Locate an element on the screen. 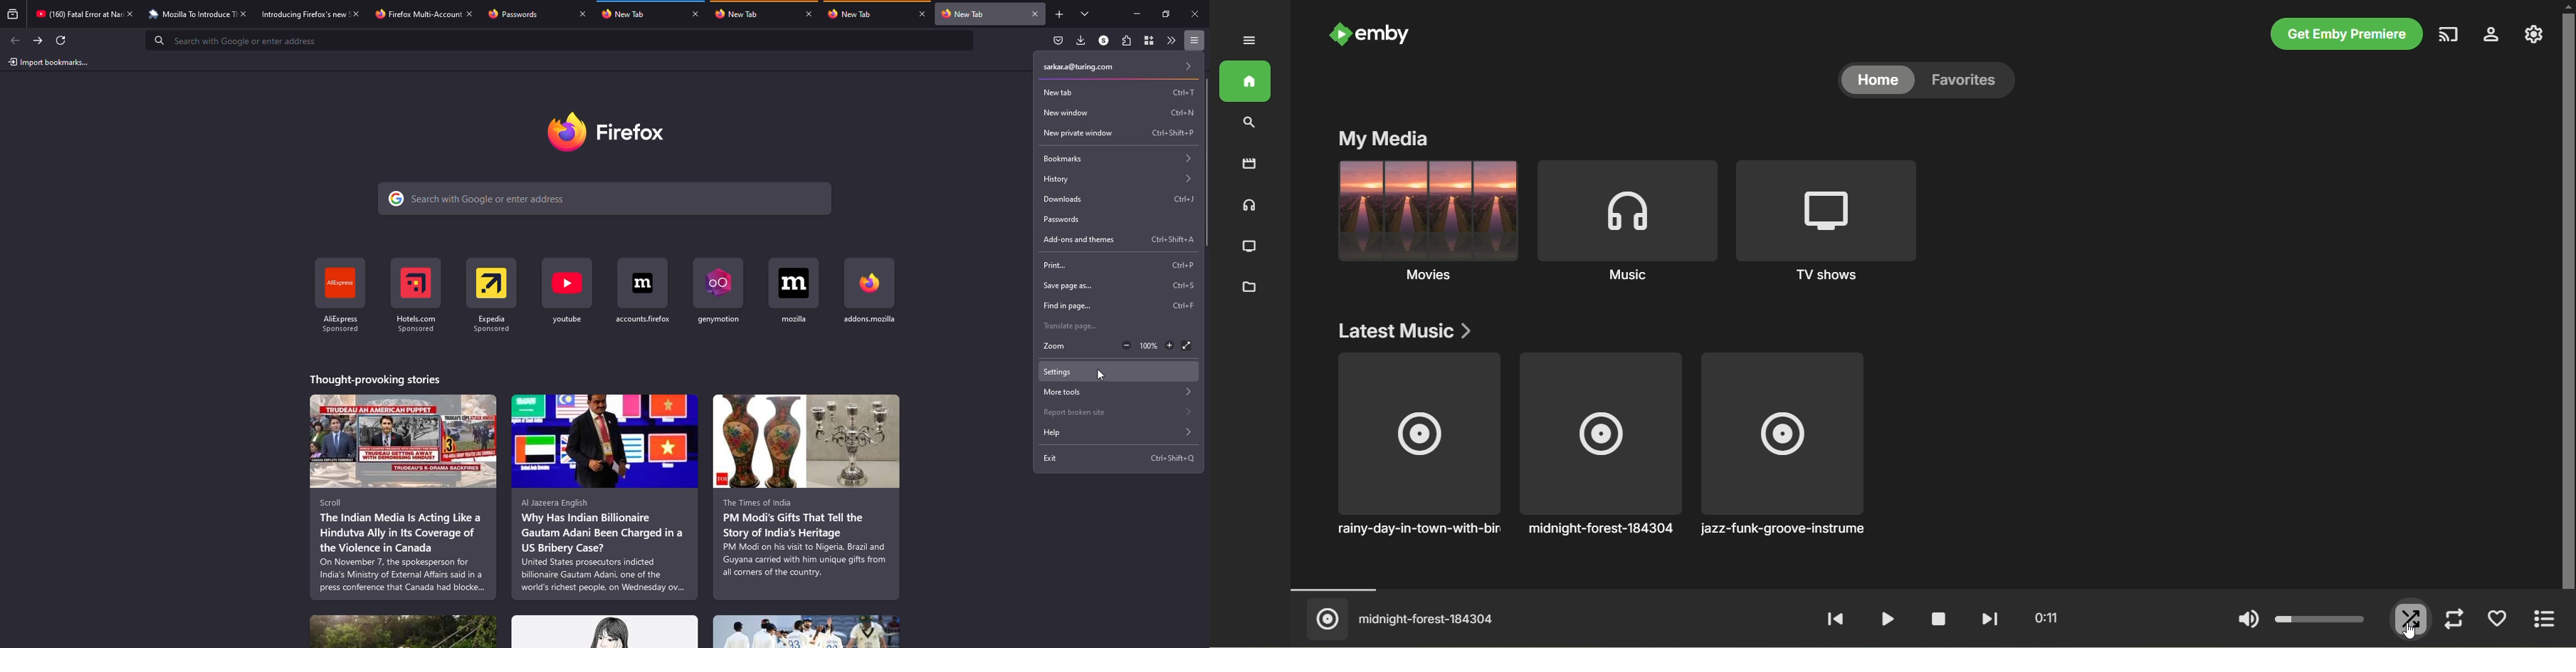 This screenshot has height=672, width=2576. jazz-funk-groove-instrument is located at coordinates (1783, 446).